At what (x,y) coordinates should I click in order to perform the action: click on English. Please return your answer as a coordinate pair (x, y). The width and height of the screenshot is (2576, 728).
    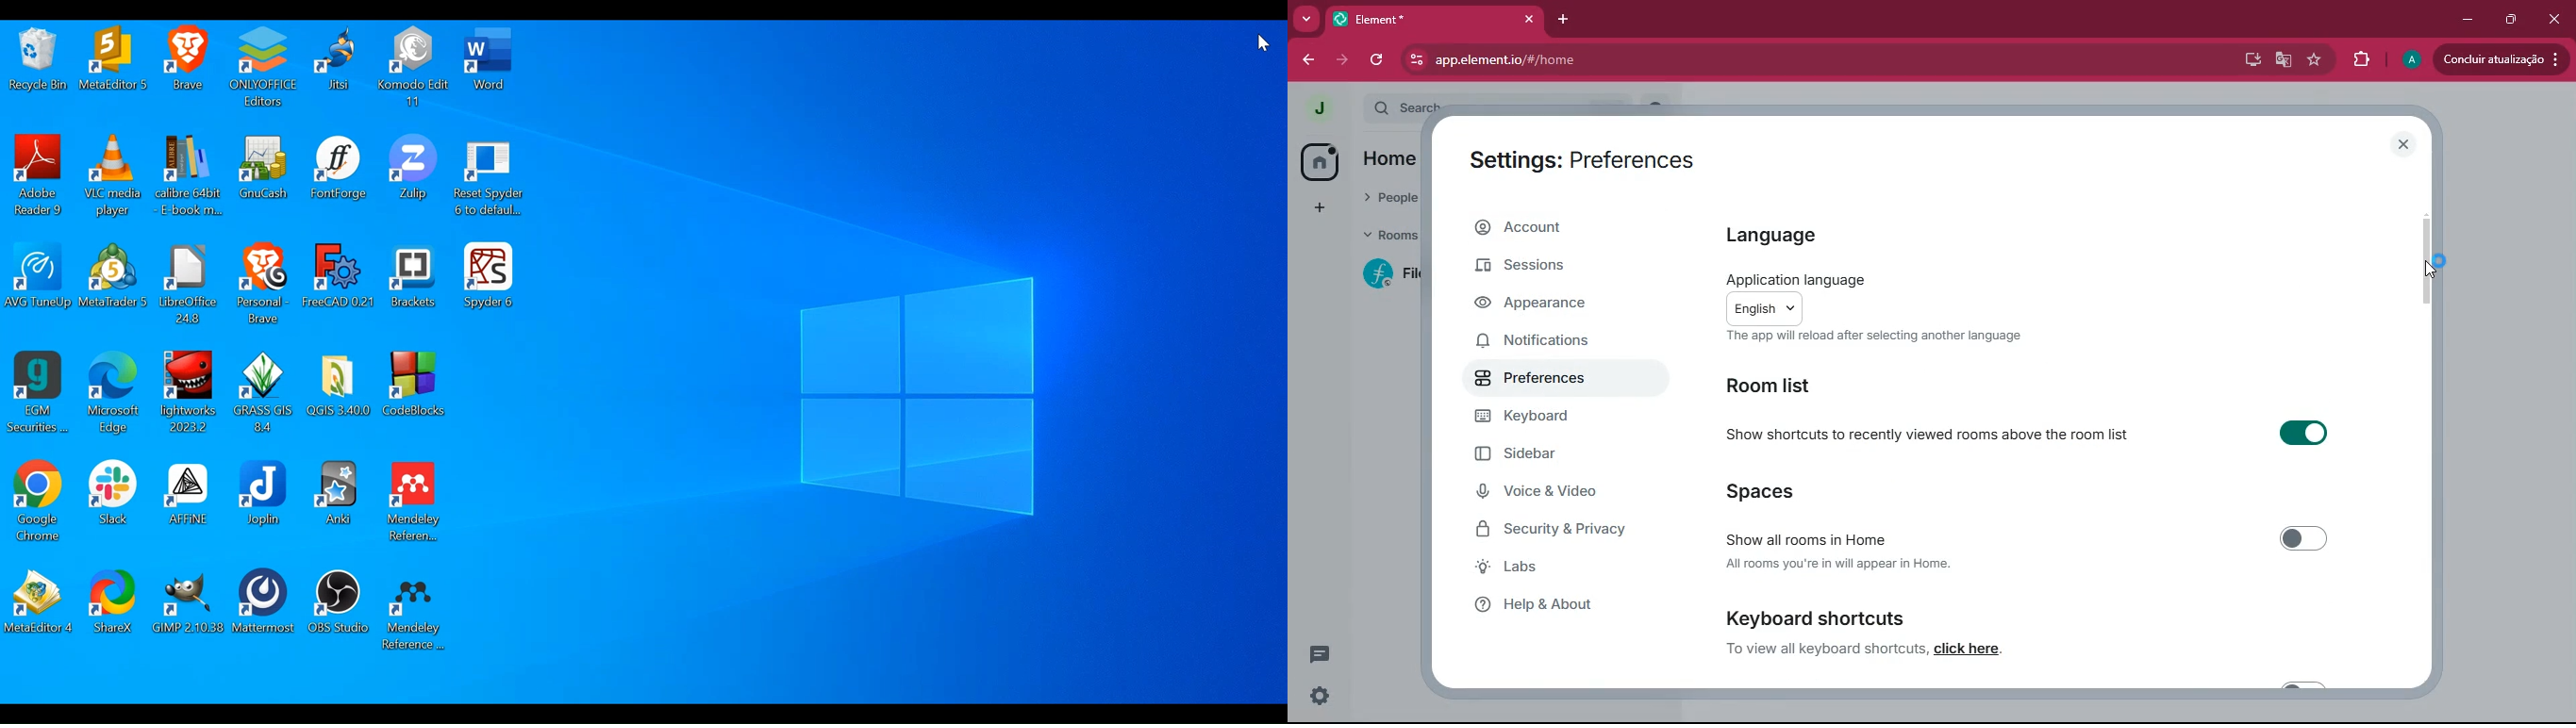
    Looking at the image, I should click on (1769, 306).